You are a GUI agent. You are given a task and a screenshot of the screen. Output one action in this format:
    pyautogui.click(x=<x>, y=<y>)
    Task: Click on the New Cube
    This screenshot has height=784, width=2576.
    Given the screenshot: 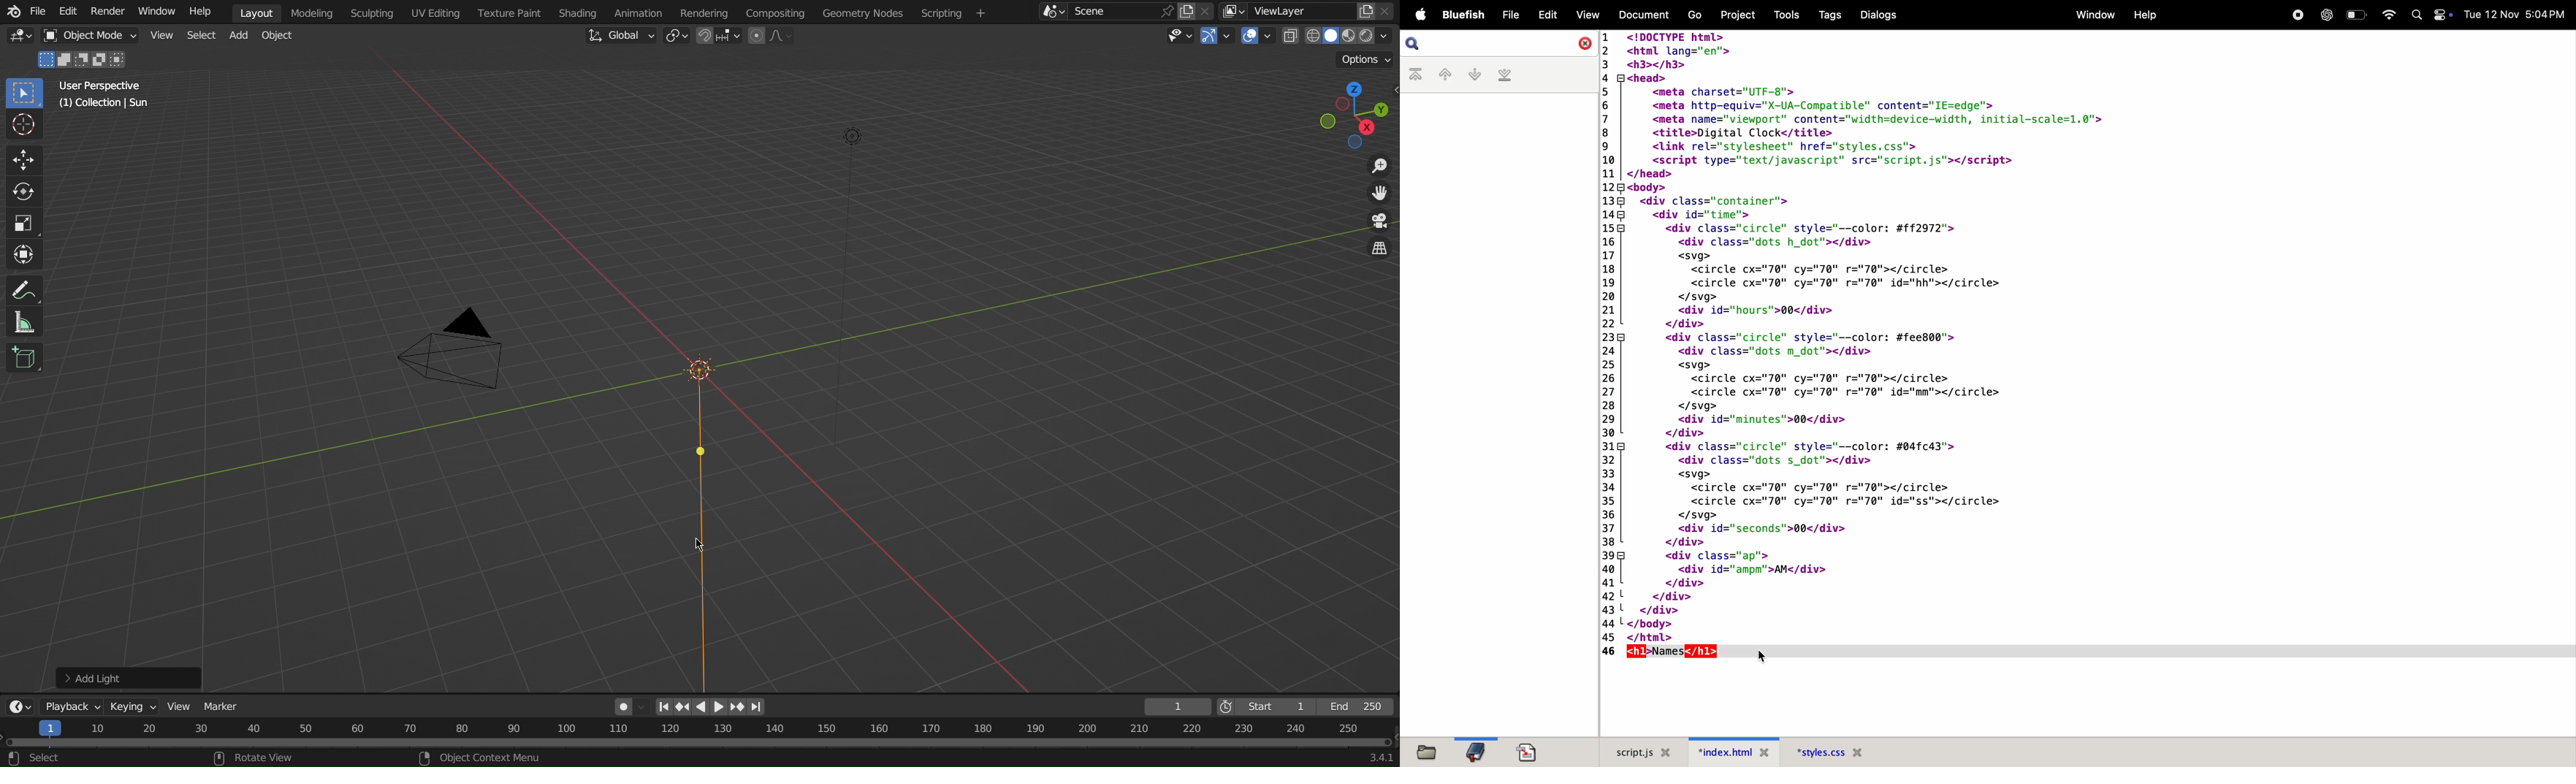 What is the action you would take?
    pyautogui.click(x=25, y=356)
    